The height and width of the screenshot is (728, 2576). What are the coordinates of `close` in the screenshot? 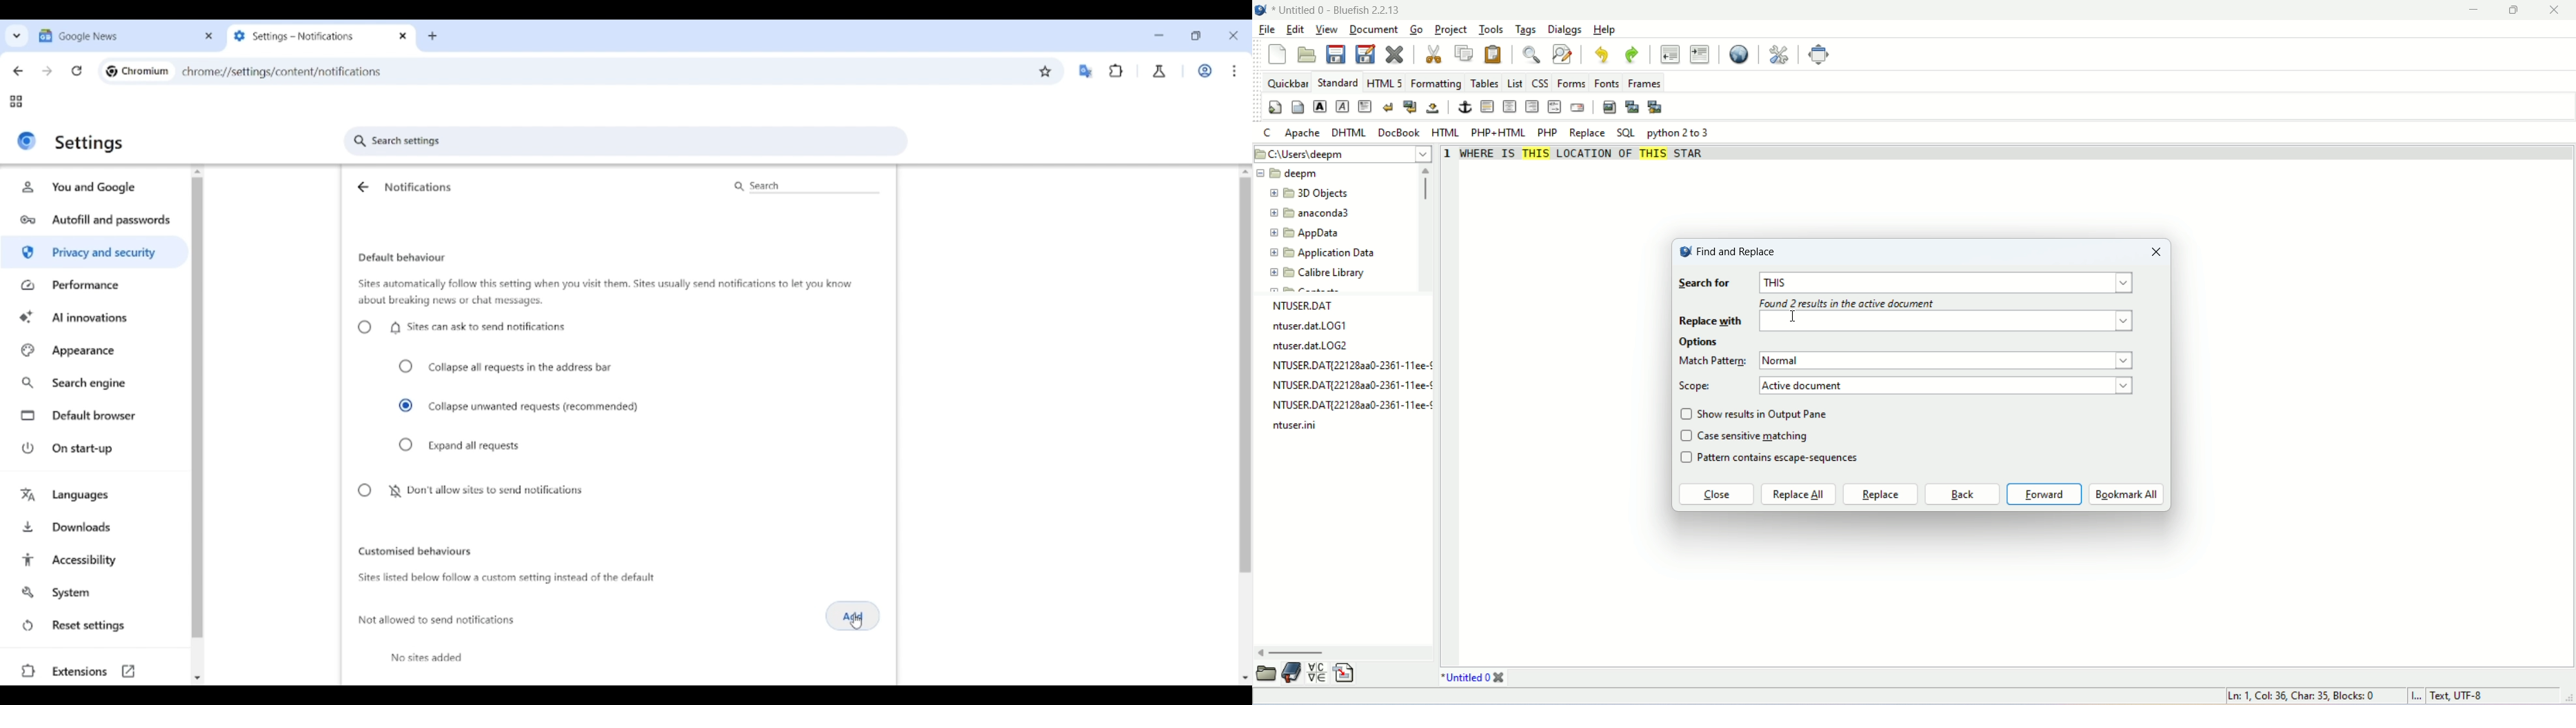 It's located at (1715, 496).